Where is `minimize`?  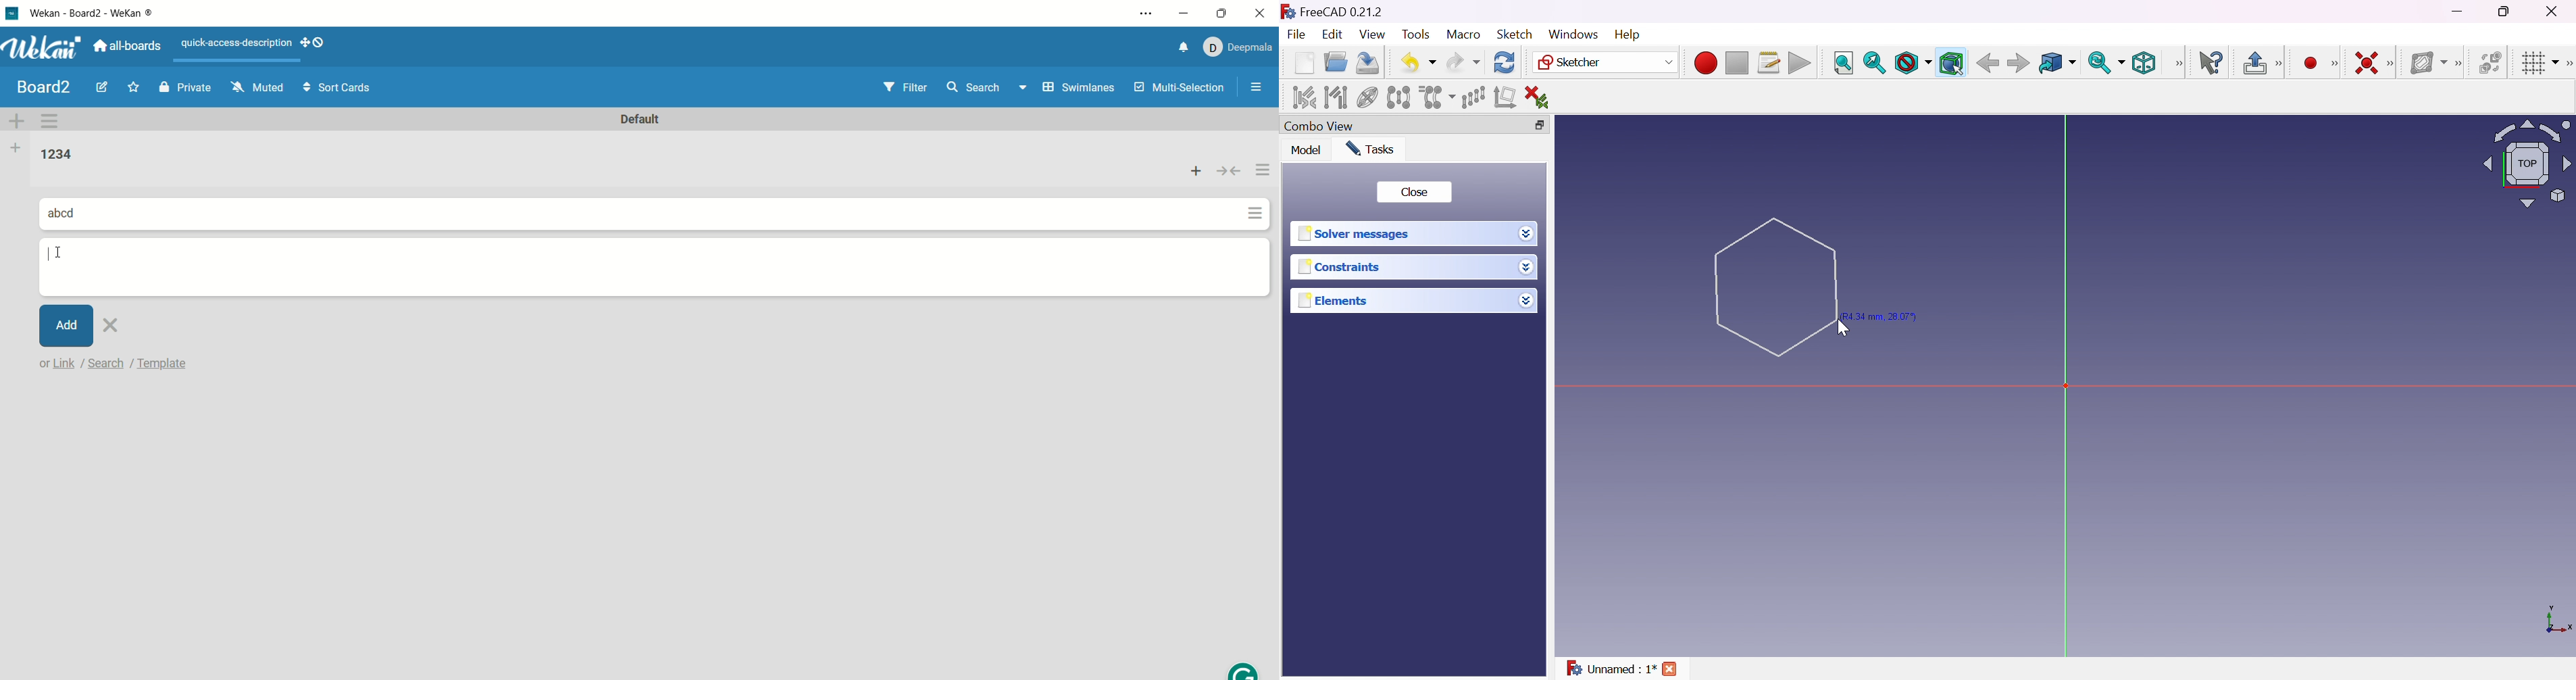
minimize is located at coordinates (1182, 15).